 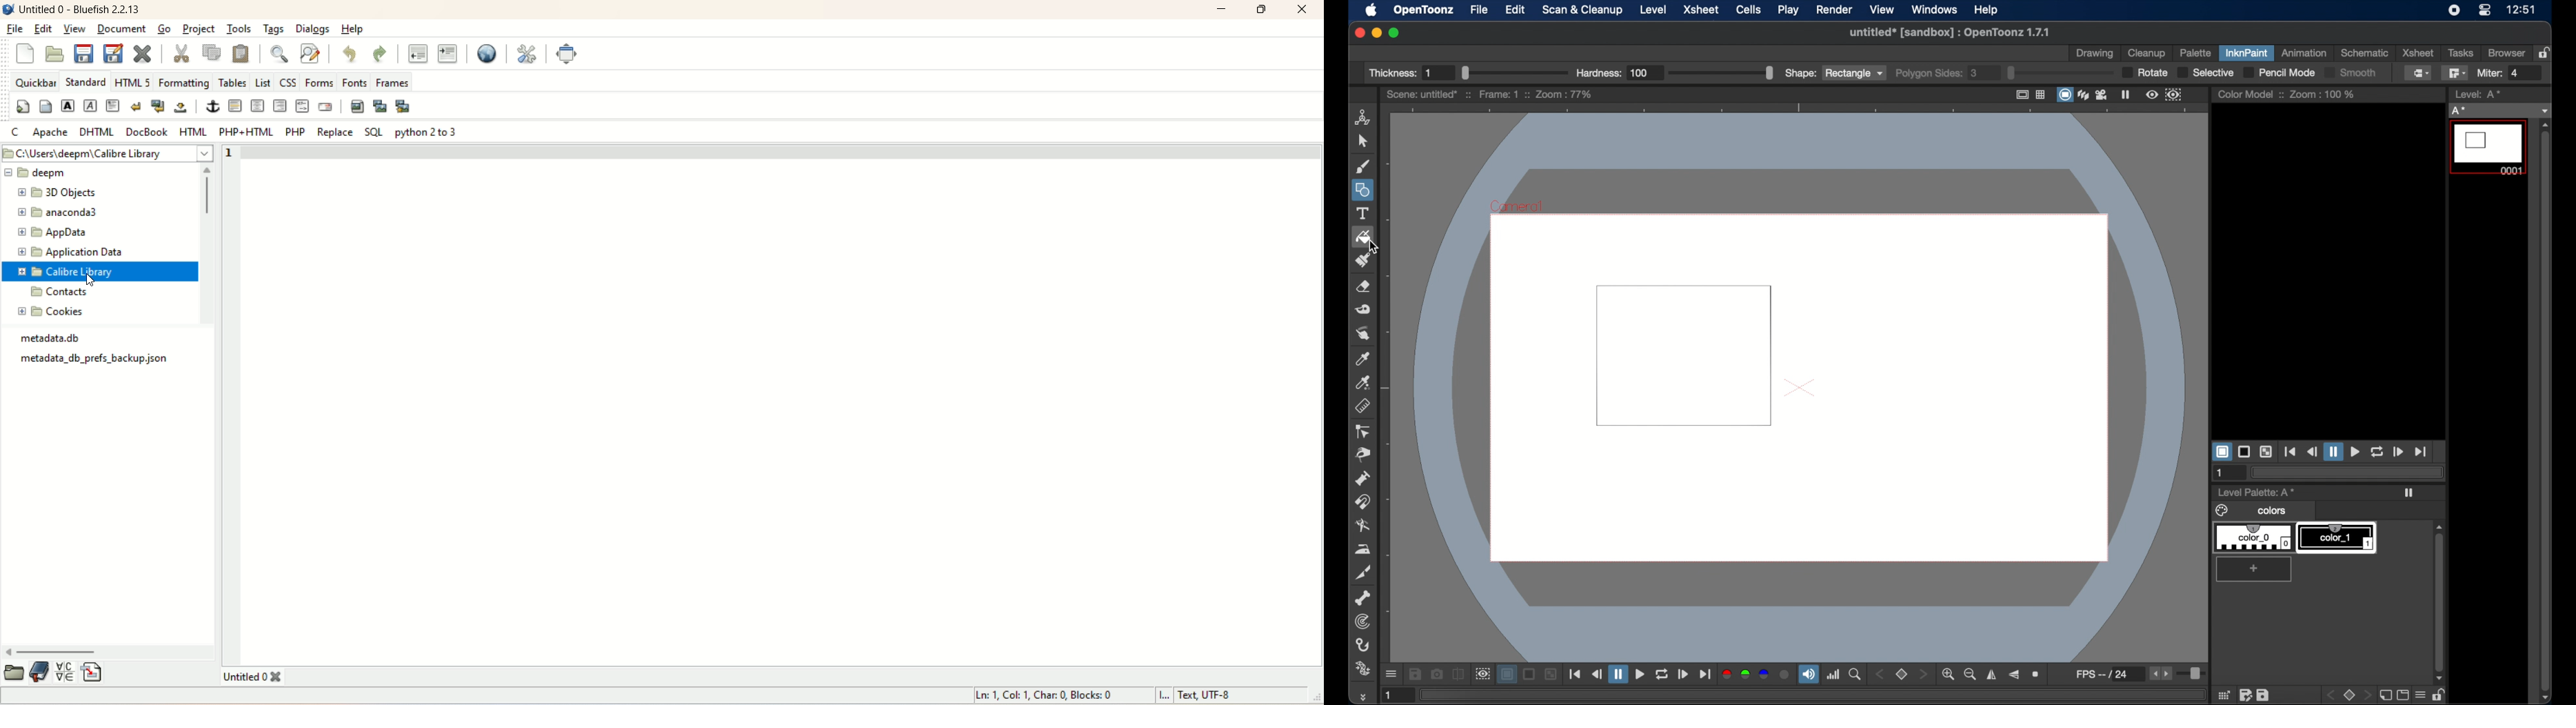 I want to click on animate tool, so click(x=1363, y=118).